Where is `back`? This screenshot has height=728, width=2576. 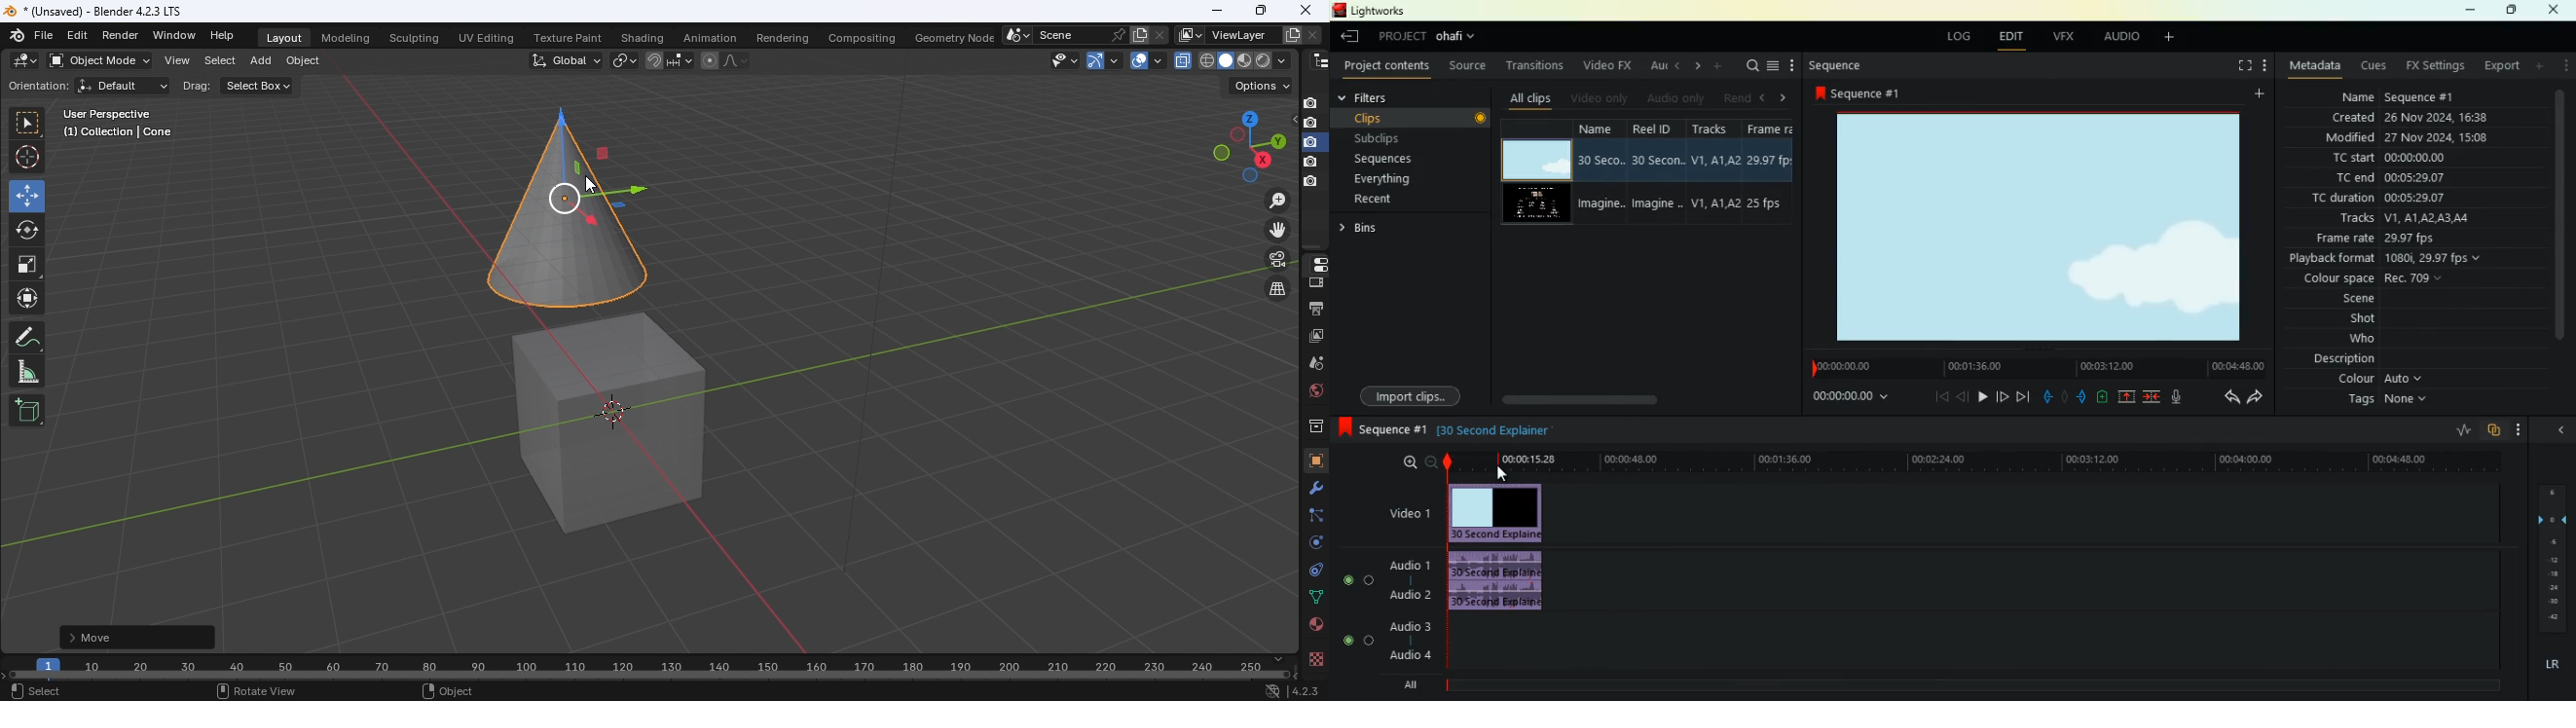 back is located at coordinates (1961, 398).